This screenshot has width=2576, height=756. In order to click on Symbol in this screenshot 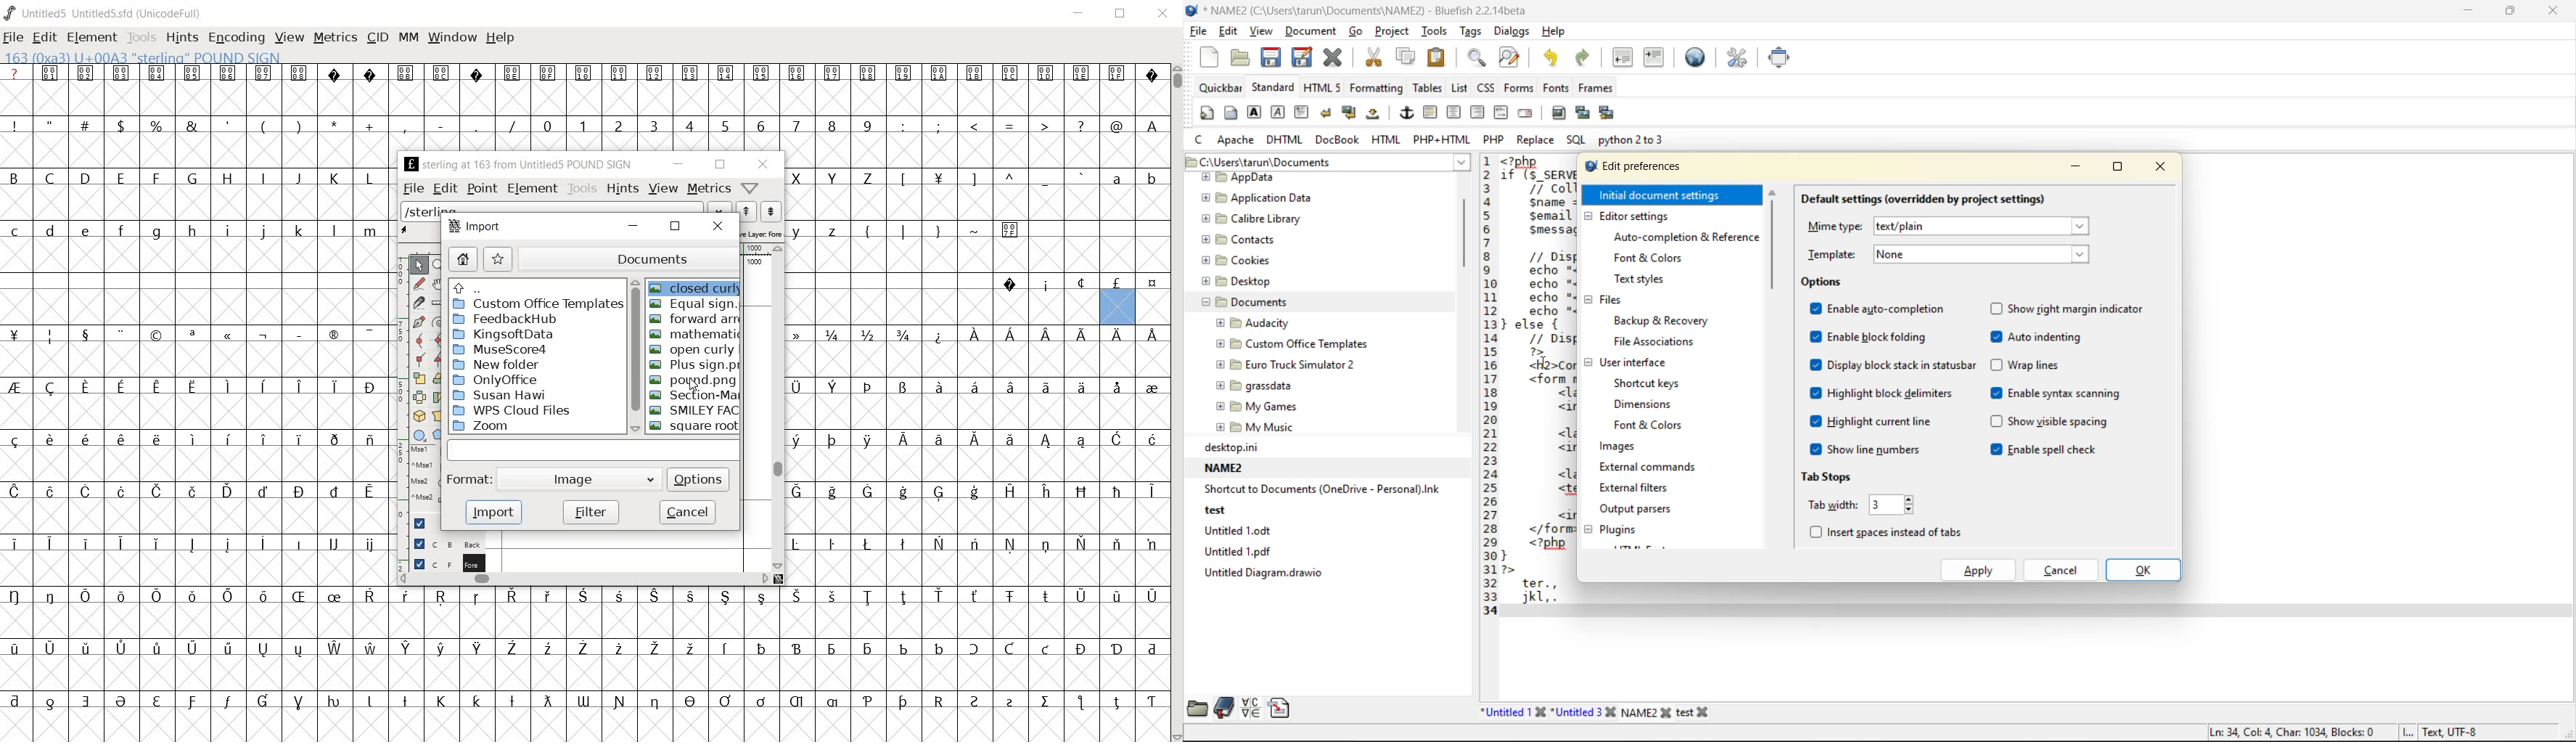, I will do `click(442, 72)`.